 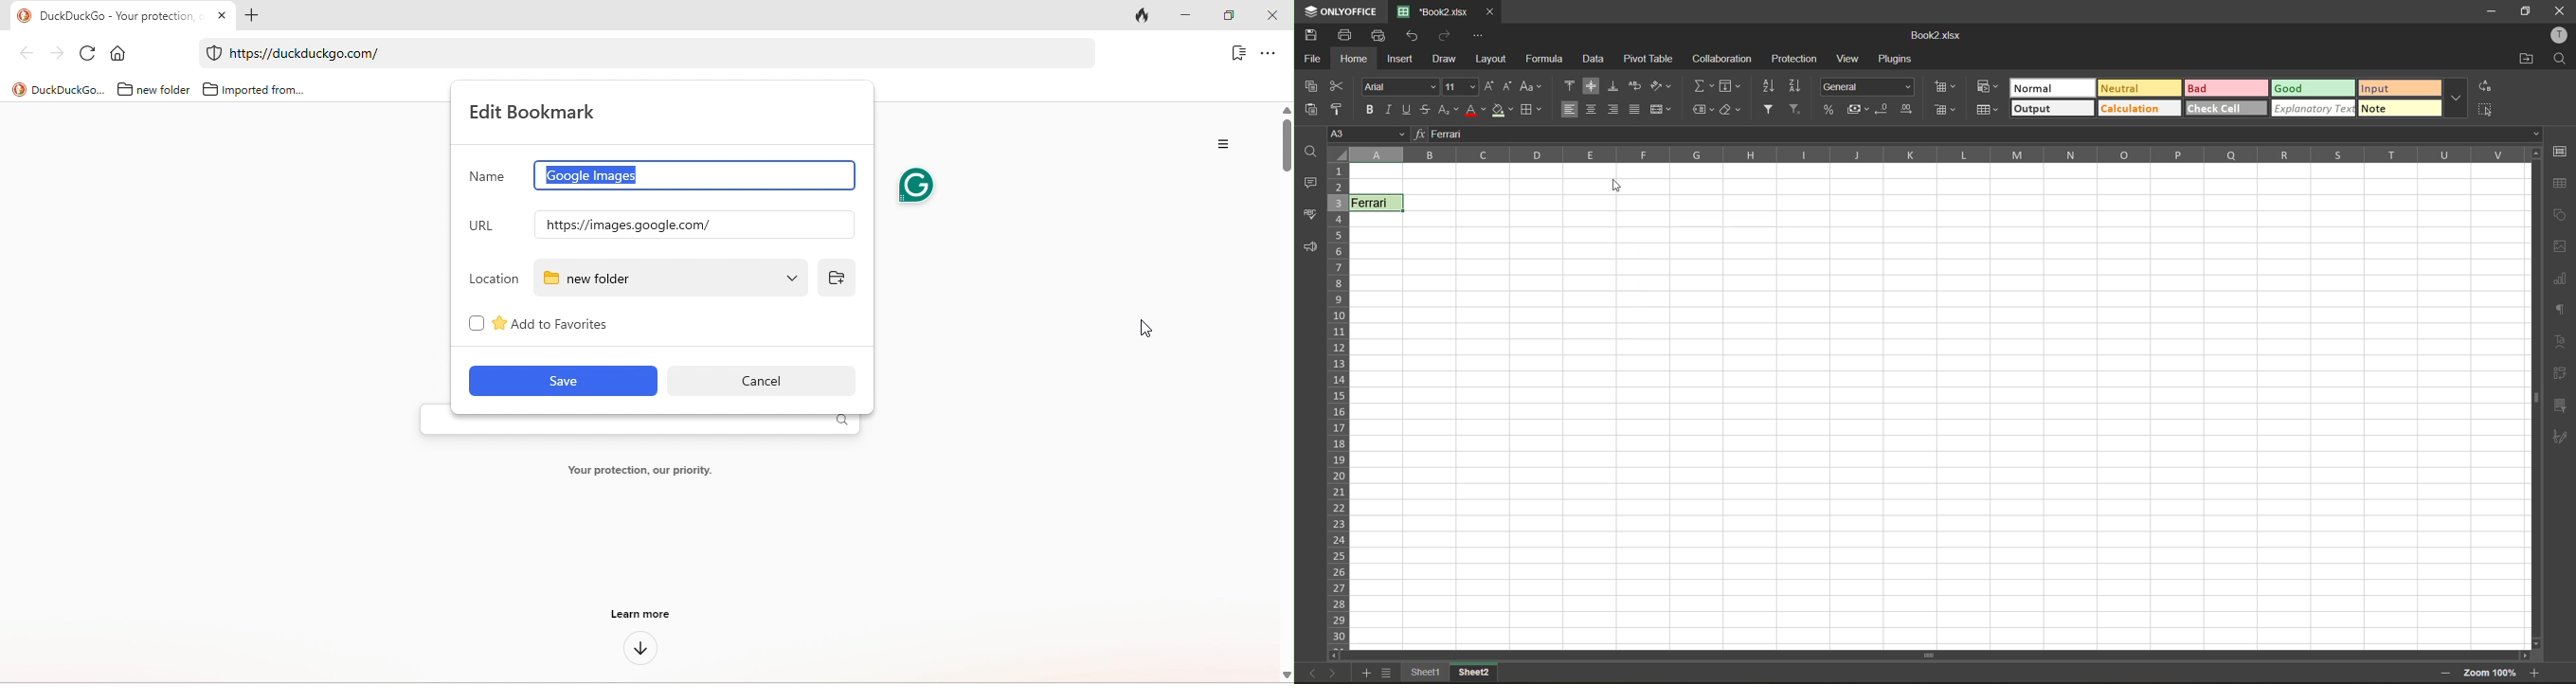 I want to click on undo, so click(x=1415, y=37).